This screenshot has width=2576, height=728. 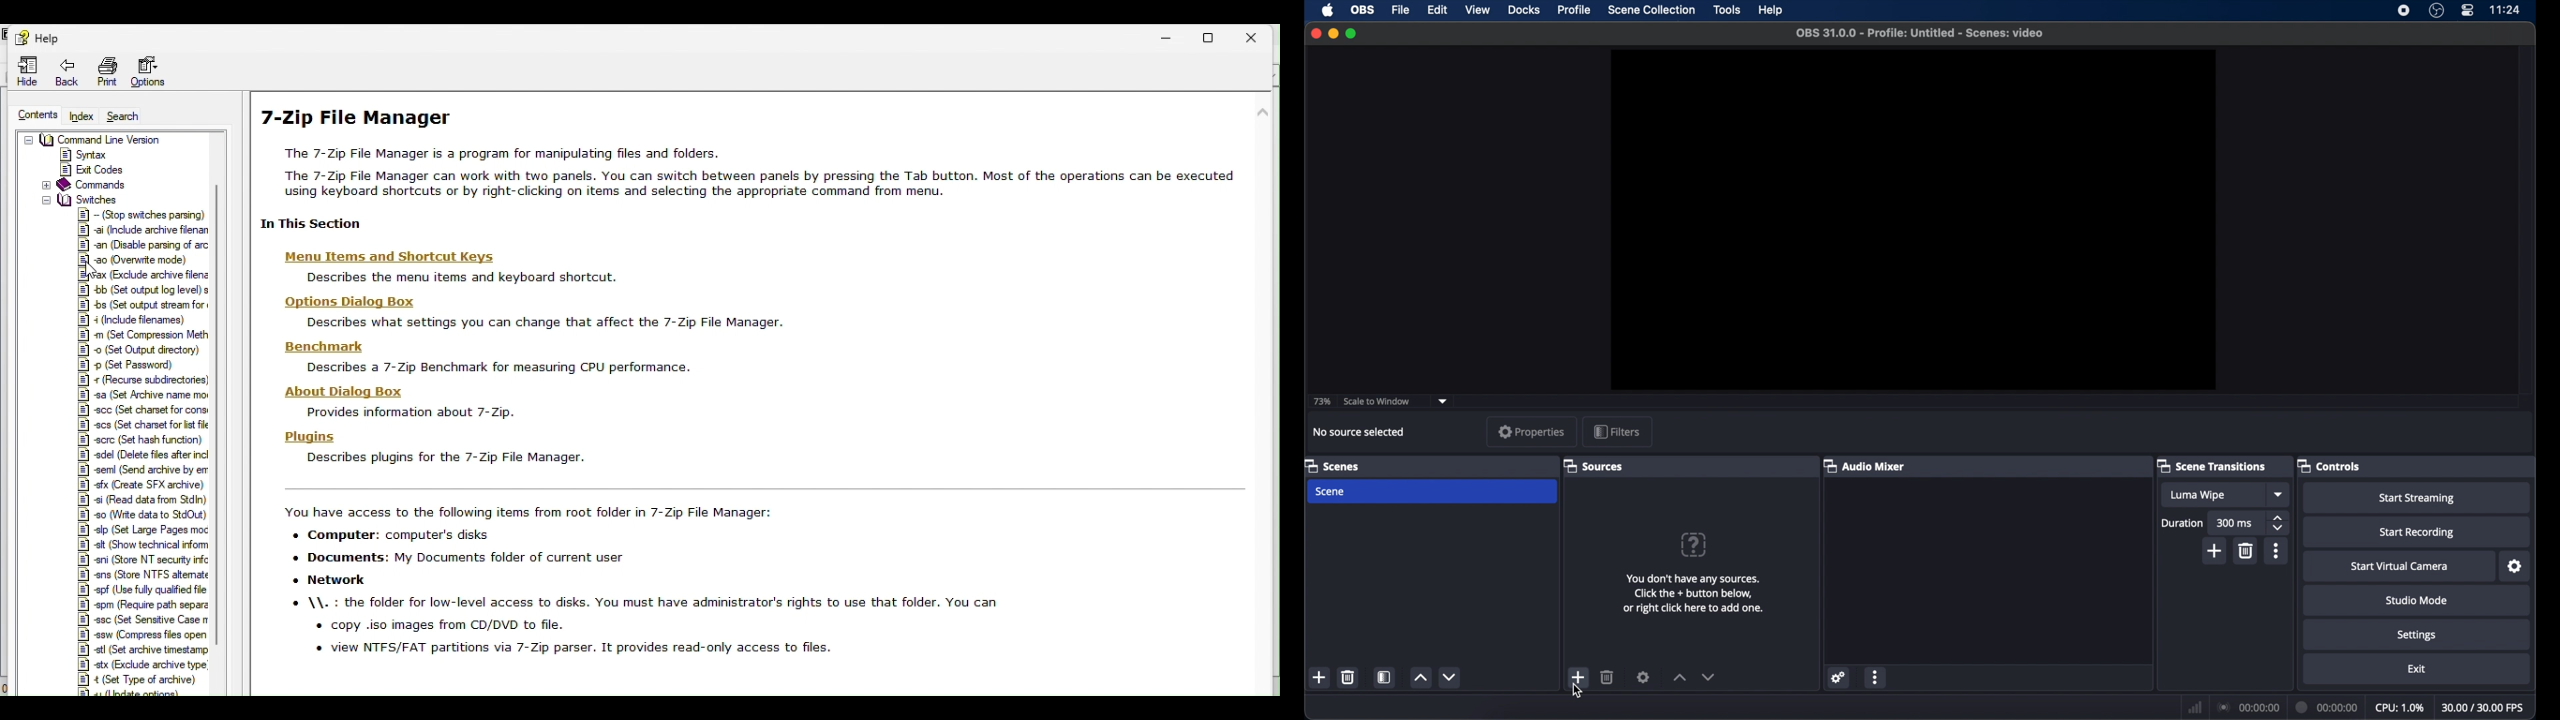 I want to click on stepper buttons, so click(x=2279, y=523).